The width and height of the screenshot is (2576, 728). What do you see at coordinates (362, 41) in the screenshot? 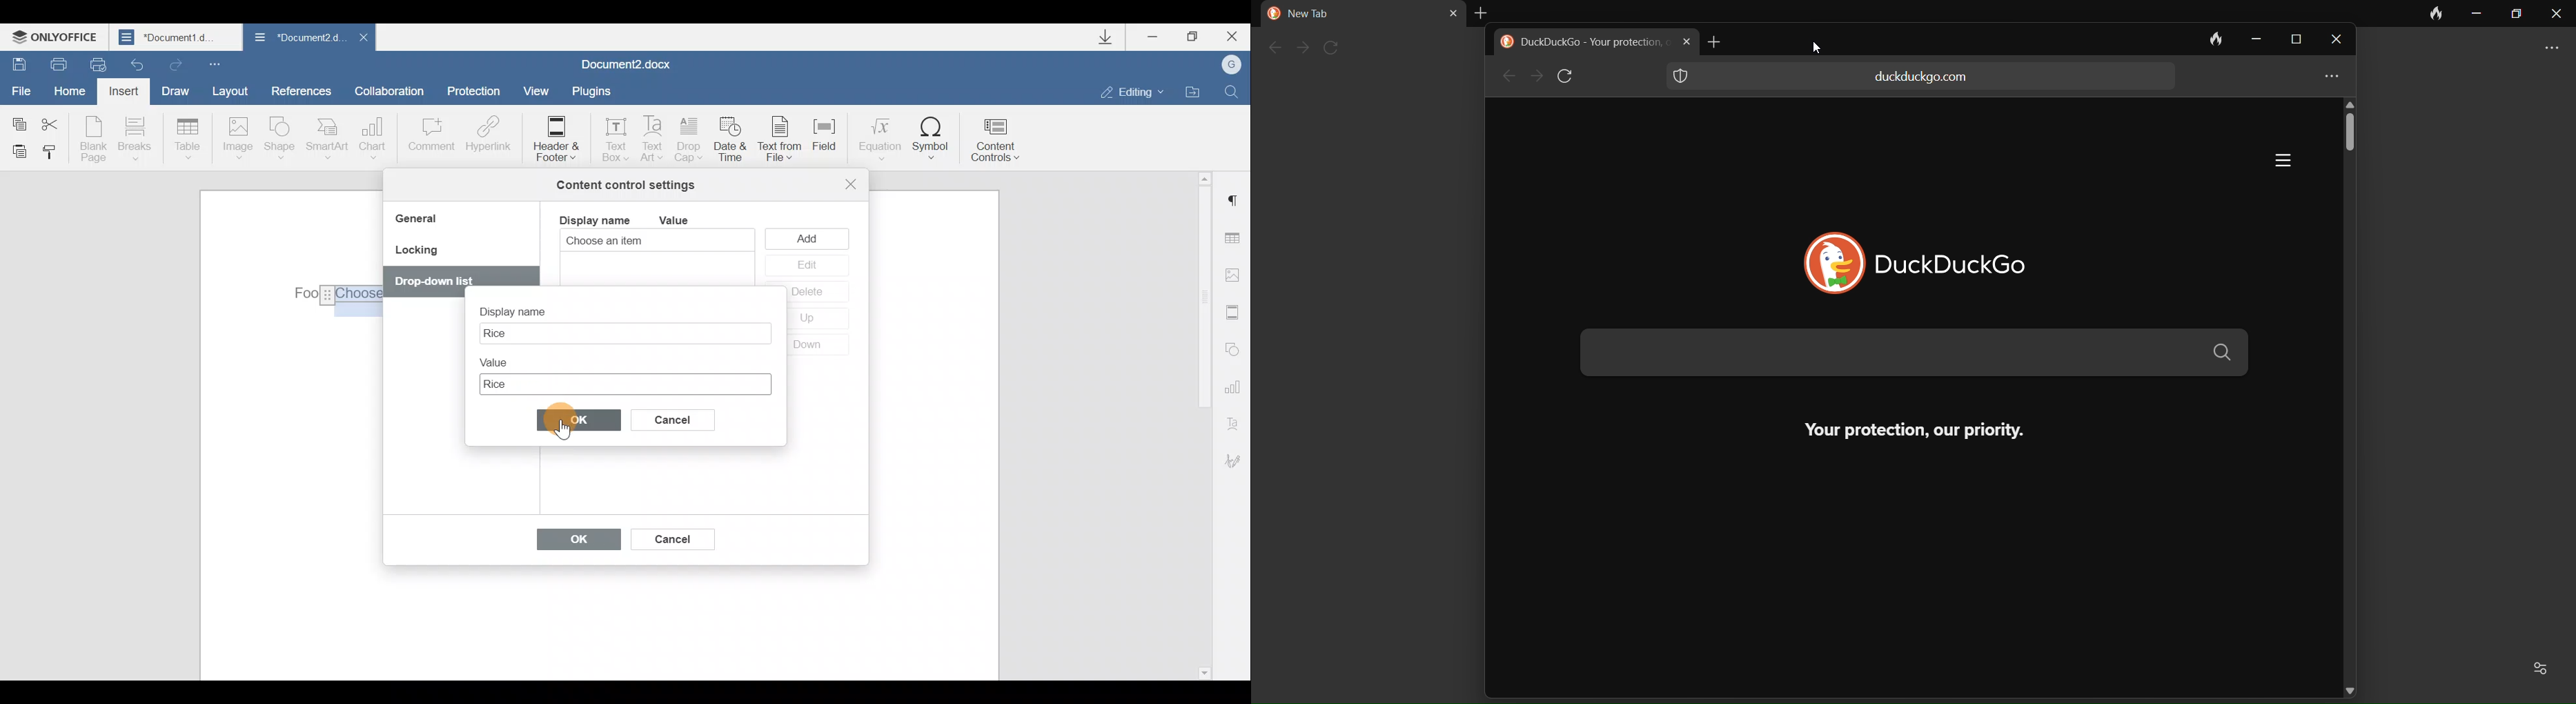
I see `Close` at bounding box center [362, 41].